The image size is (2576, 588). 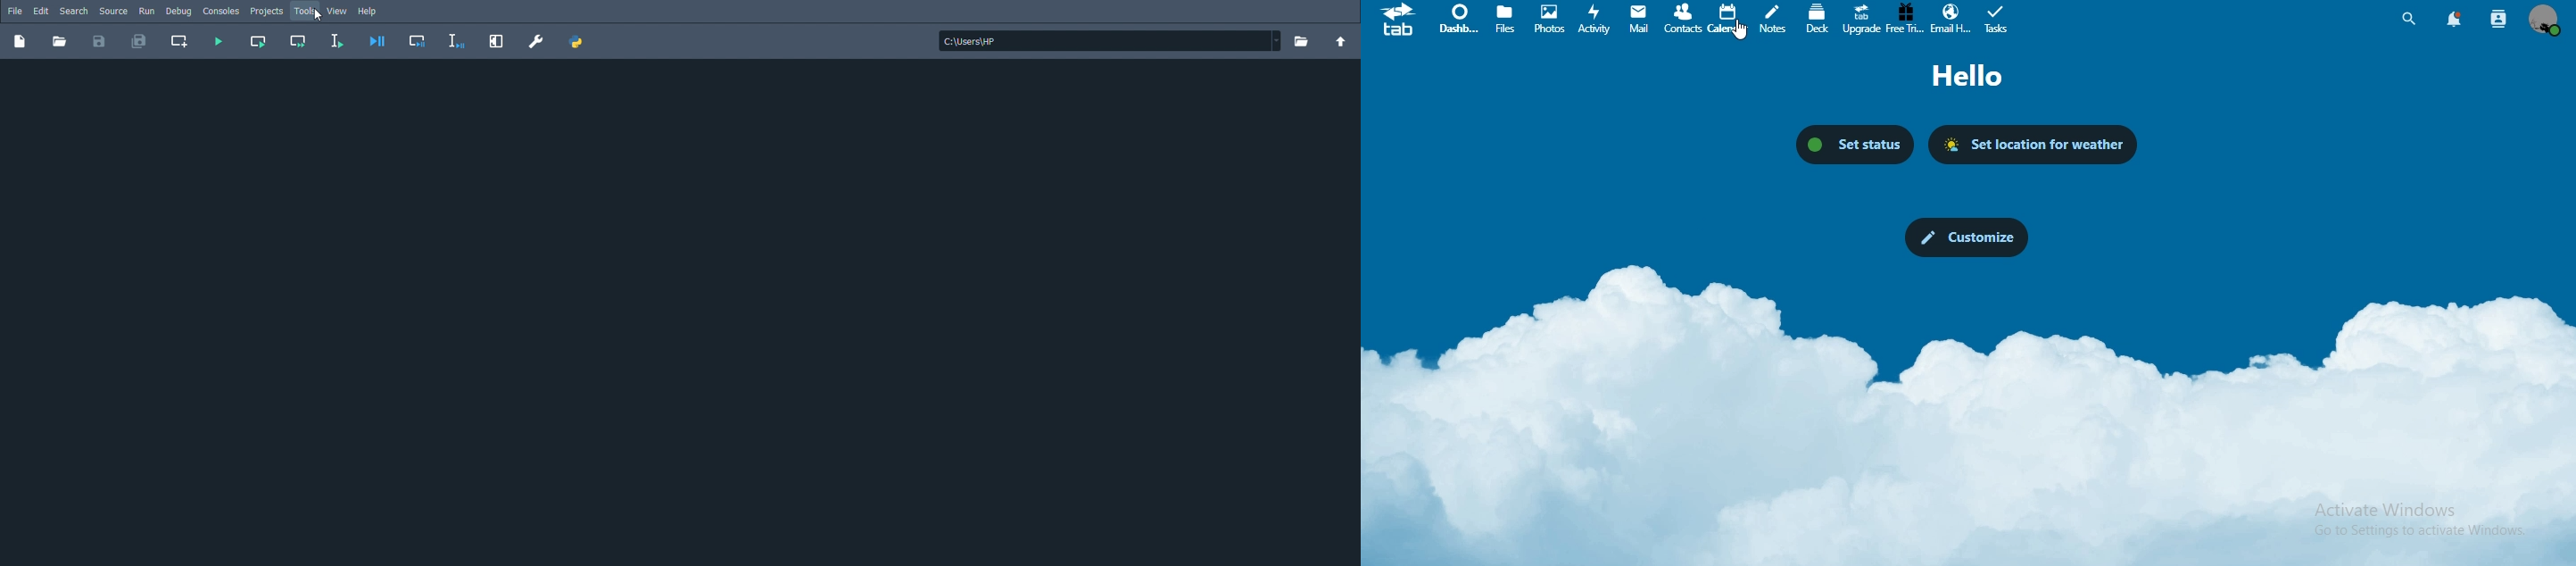 I want to click on Debug selection or current line, so click(x=456, y=42).